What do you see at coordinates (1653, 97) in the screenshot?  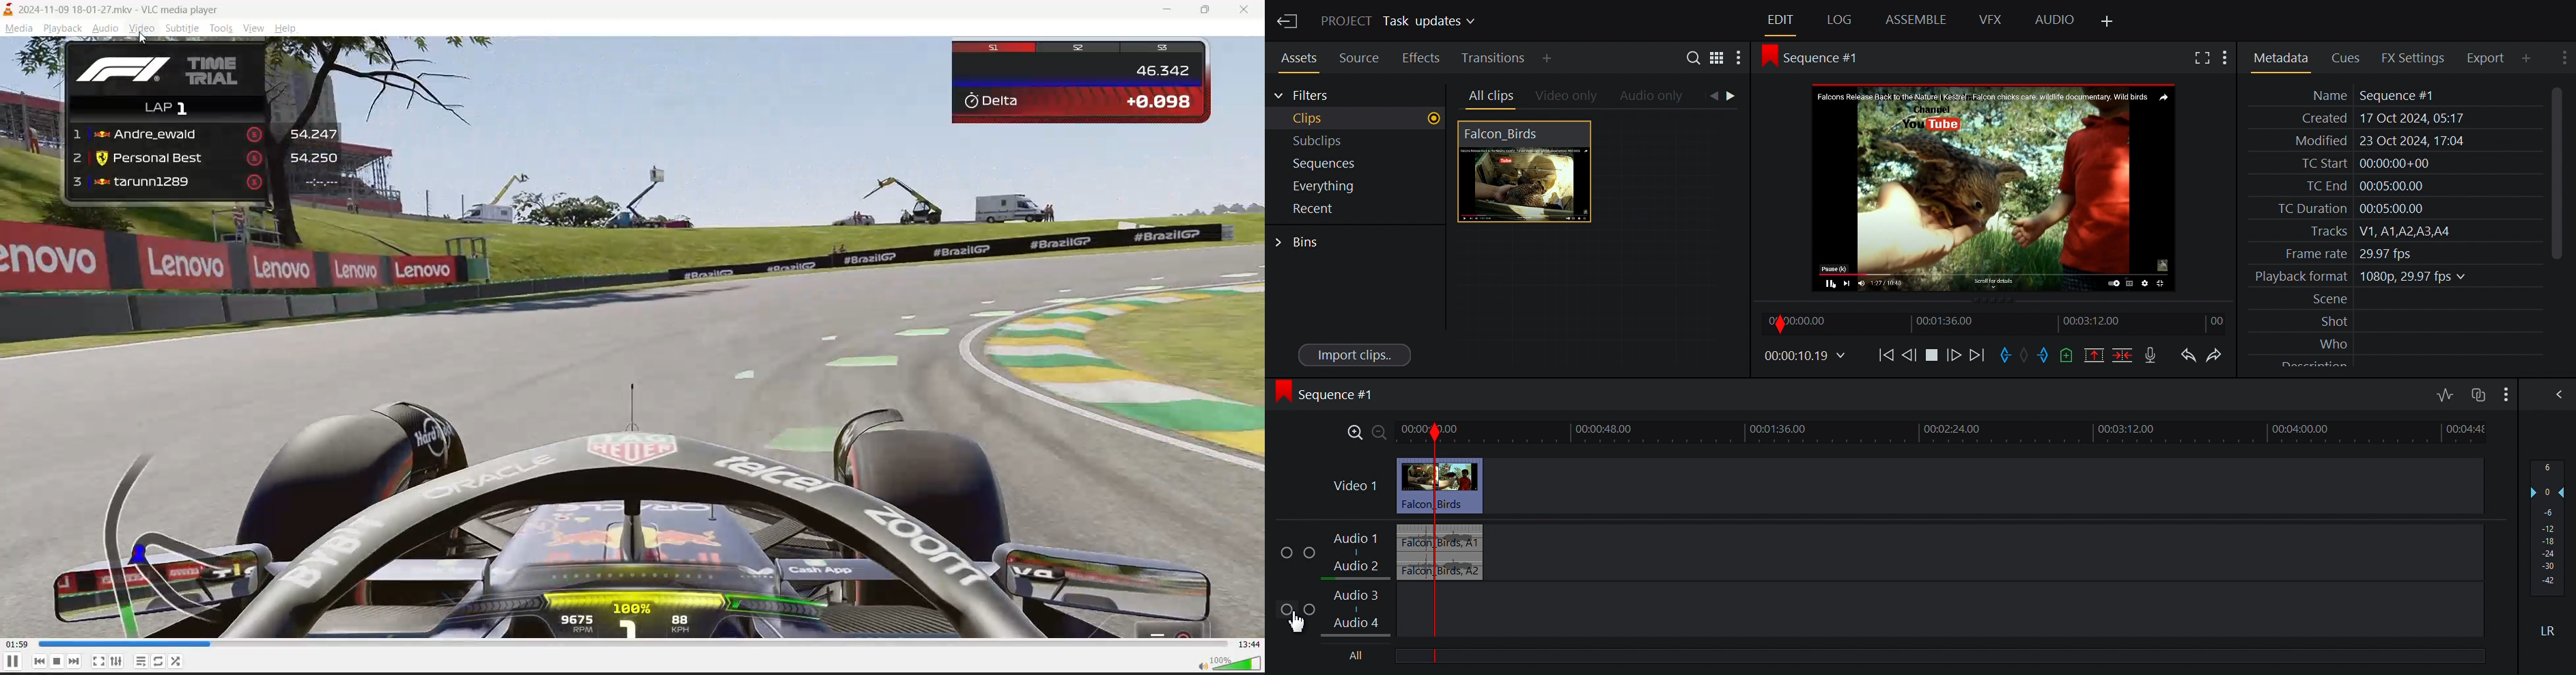 I see `Audio only` at bounding box center [1653, 97].